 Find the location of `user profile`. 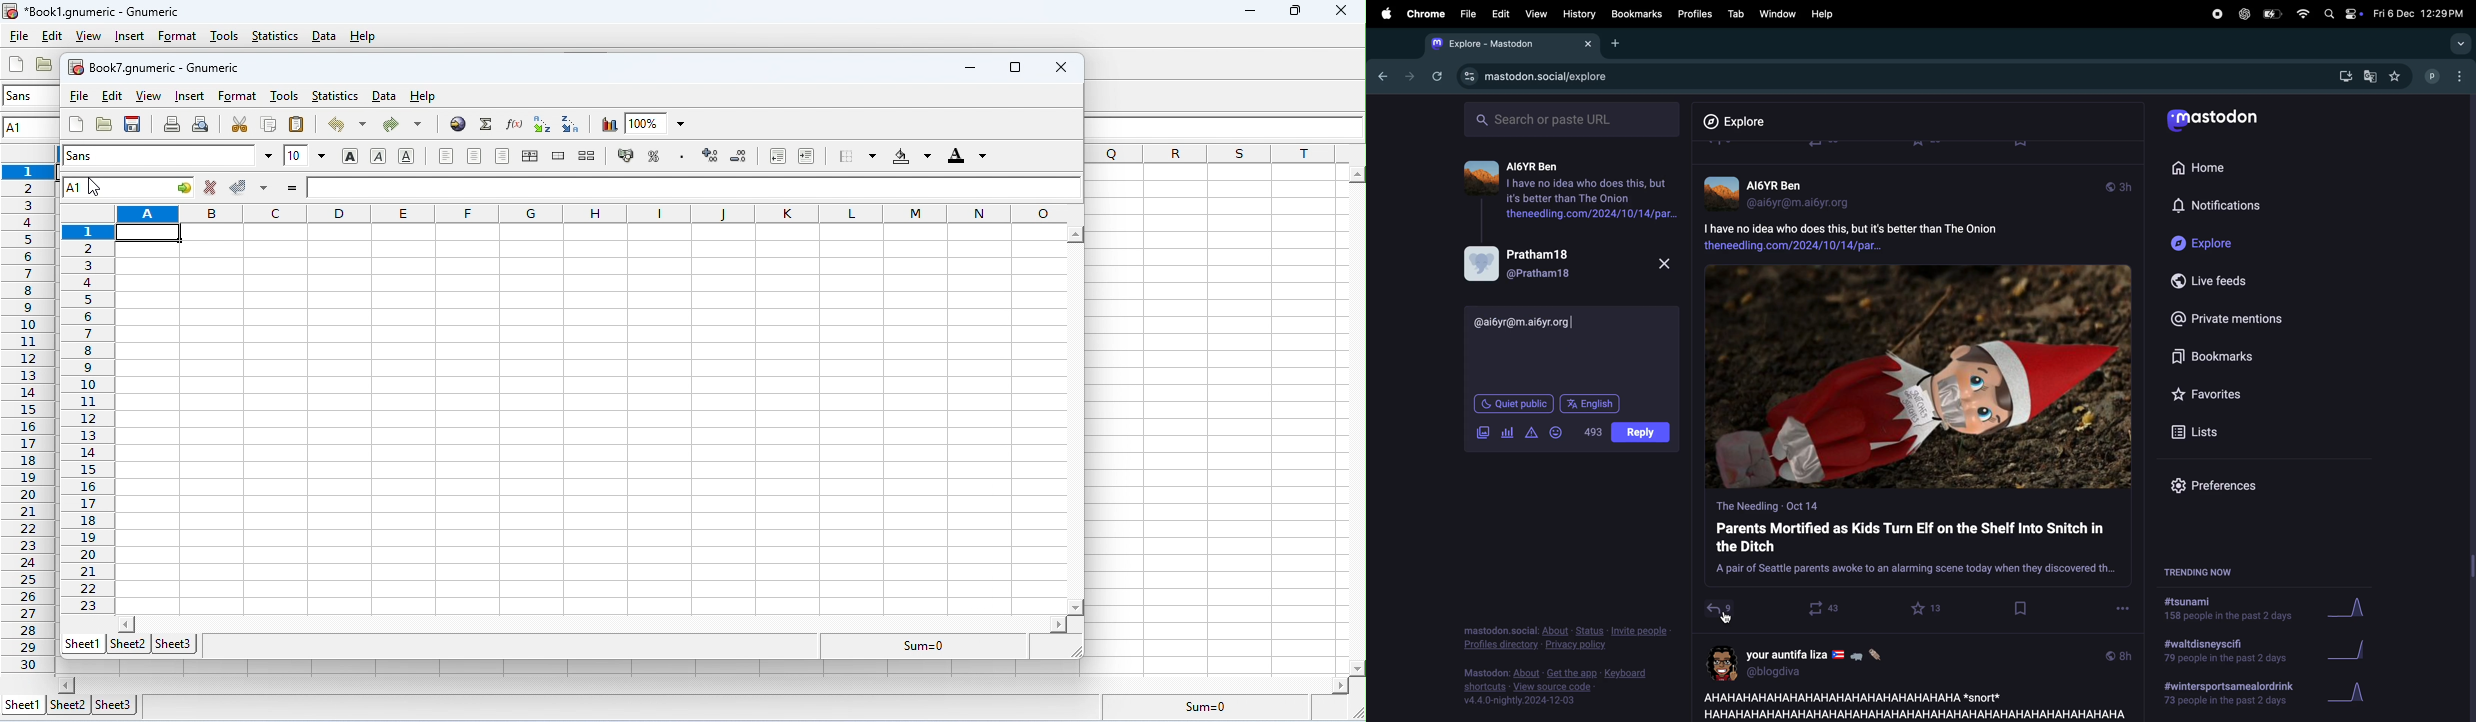

user profile is located at coordinates (1811, 661).